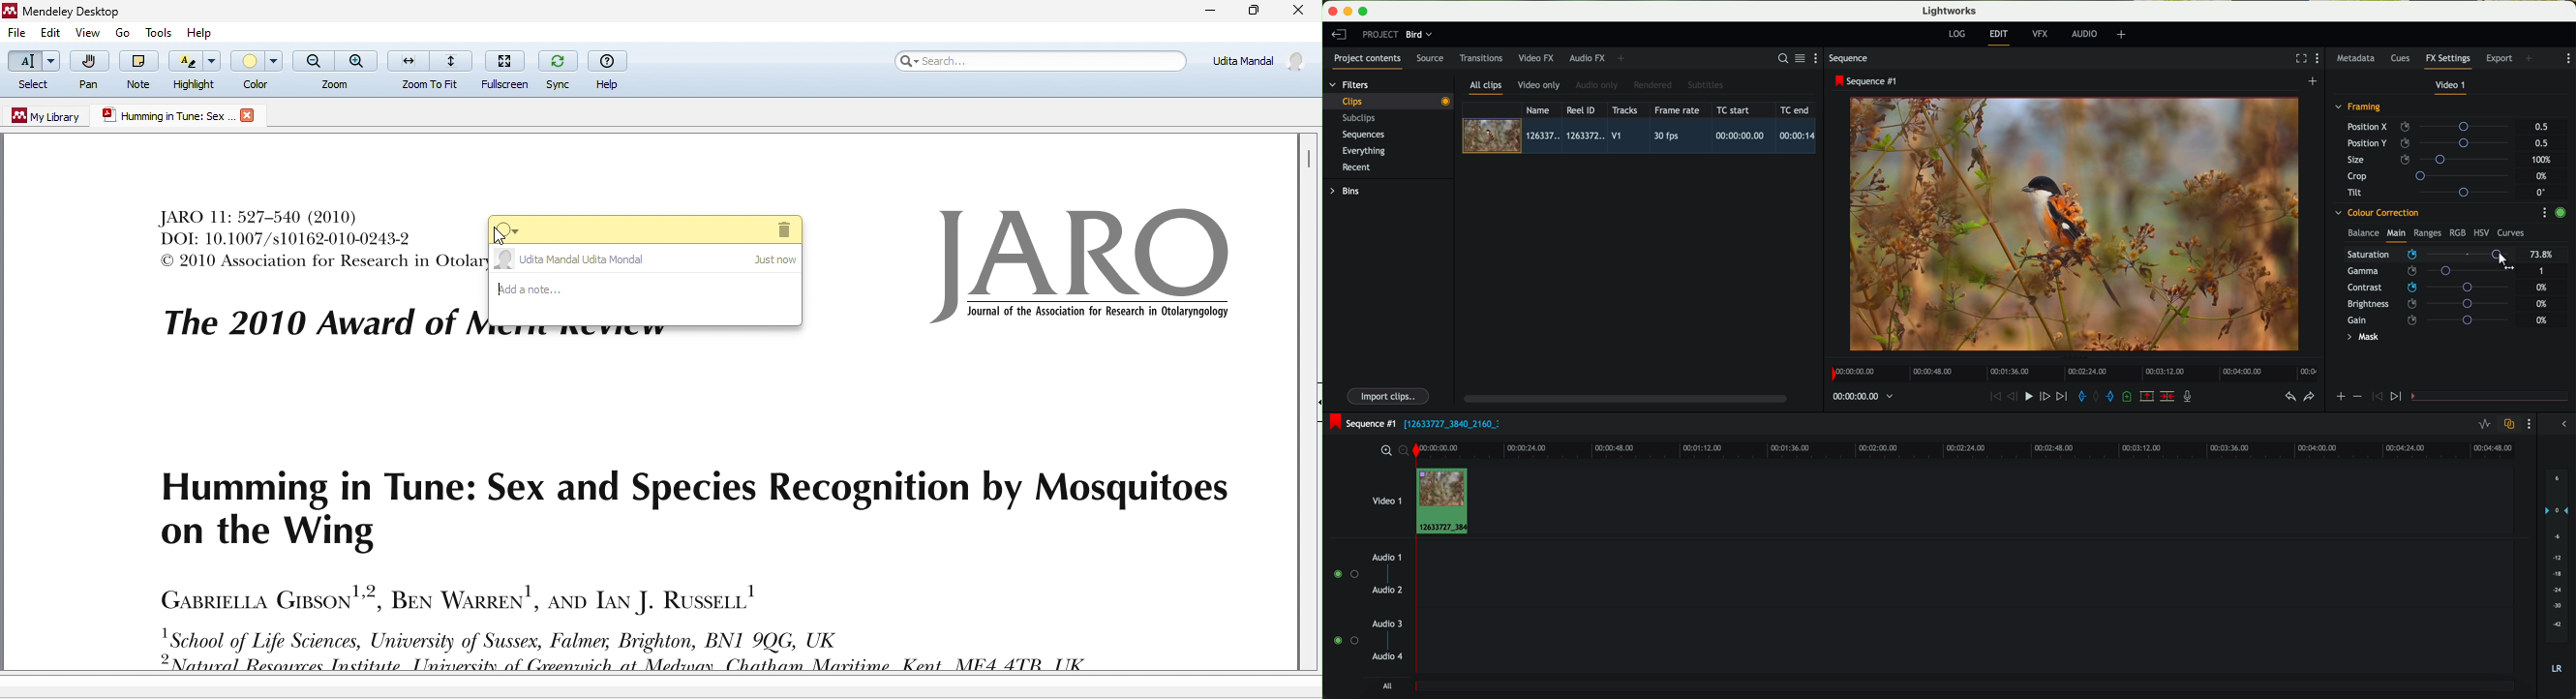 This screenshot has height=700, width=2576. What do you see at coordinates (2028, 395) in the screenshot?
I see `play` at bounding box center [2028, 395].